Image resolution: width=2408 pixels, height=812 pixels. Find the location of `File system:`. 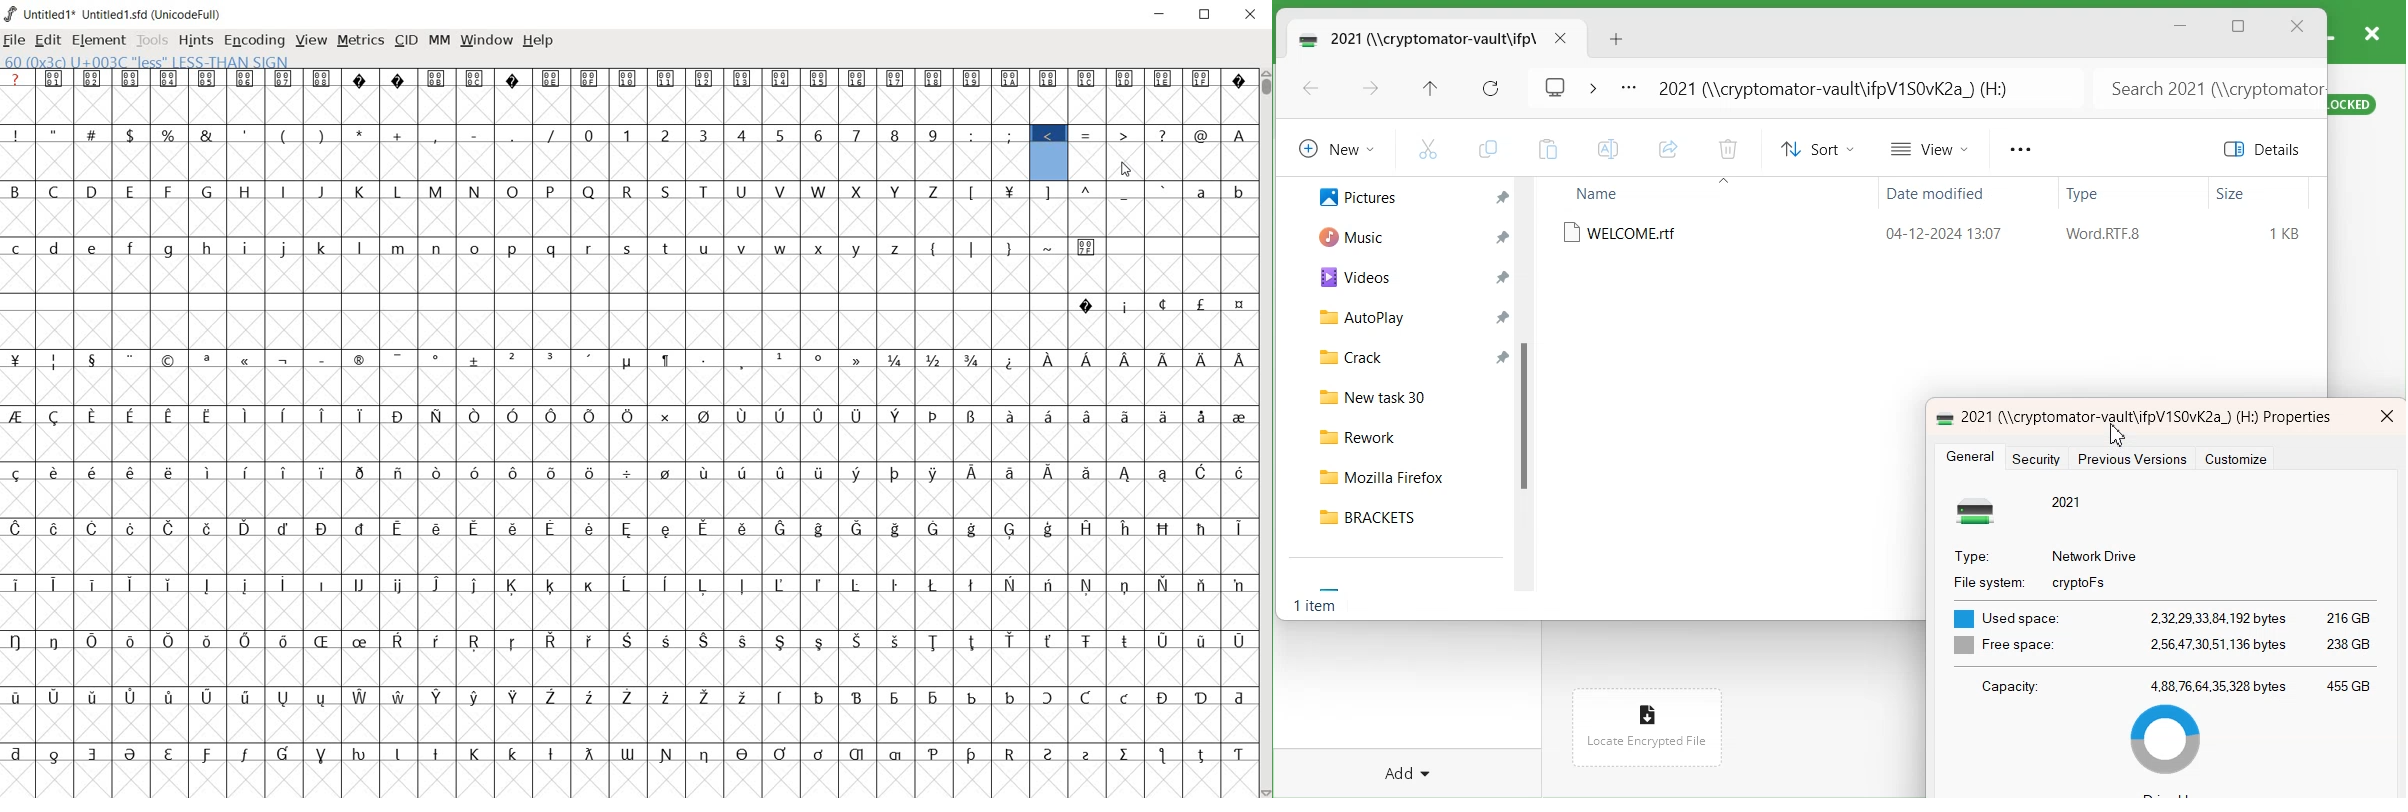

File system: is located at coordinates (1986, 583).